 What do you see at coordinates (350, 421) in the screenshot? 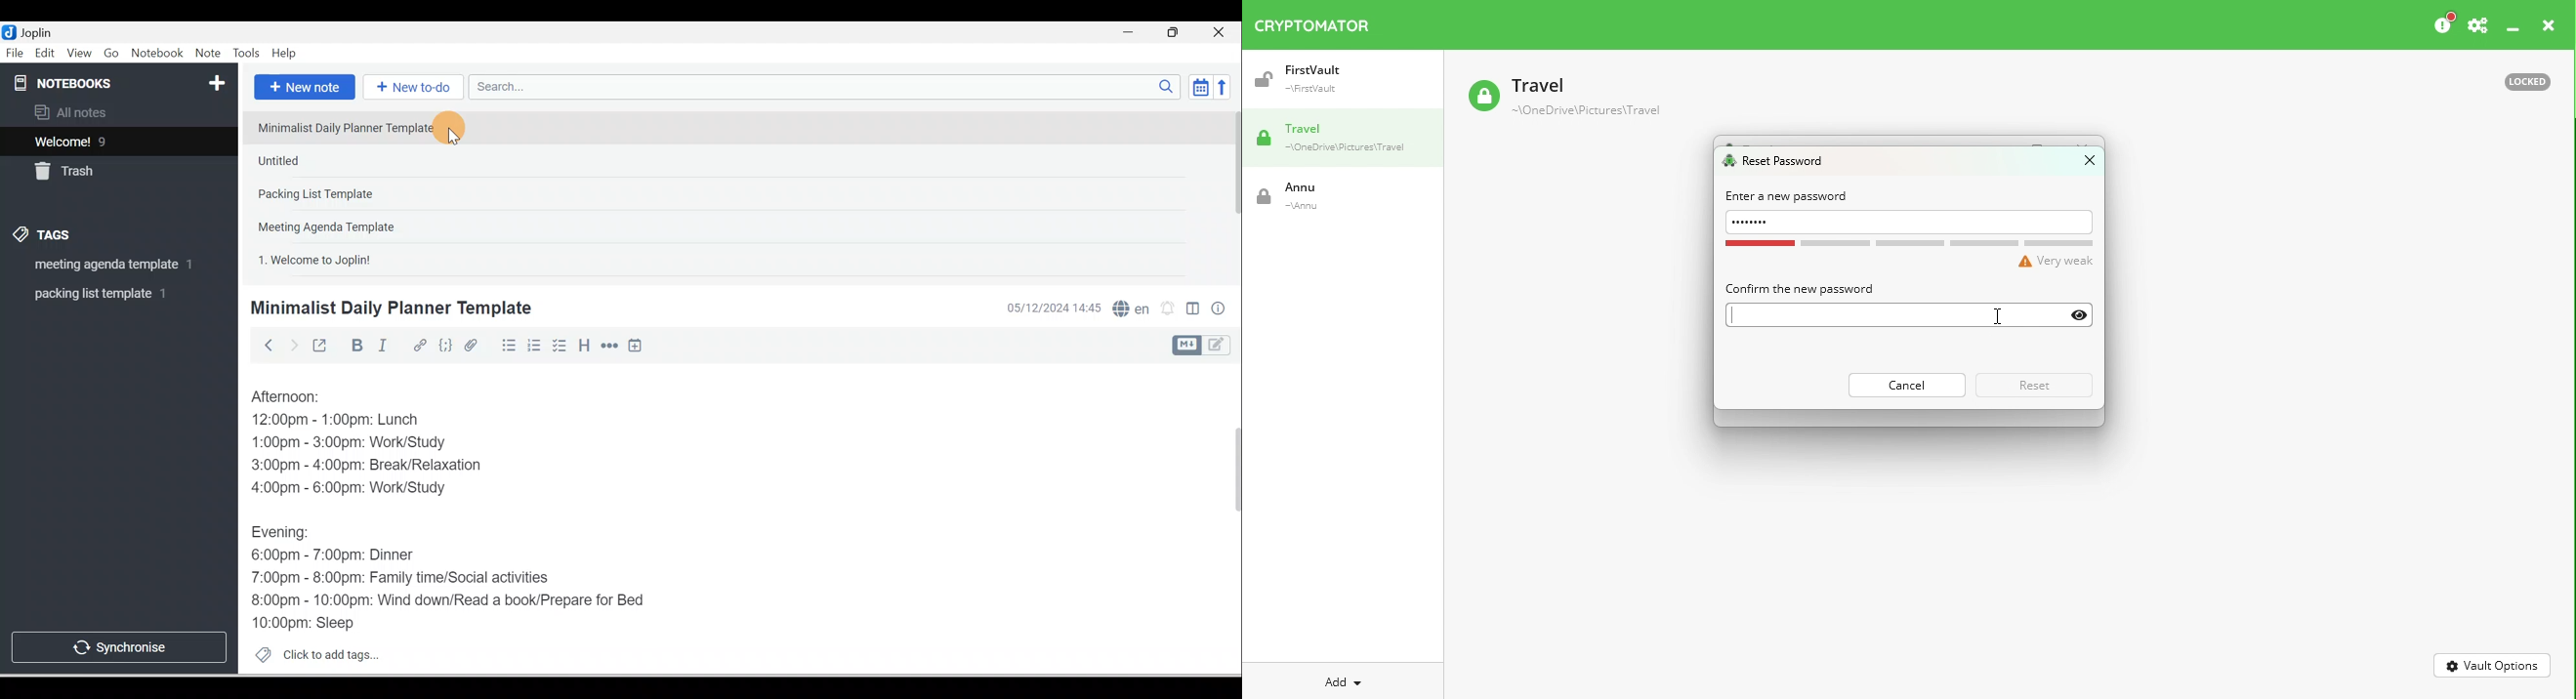
I see `12:00pm - 1:00pm: Lunch` at bounding box center [350, 421].